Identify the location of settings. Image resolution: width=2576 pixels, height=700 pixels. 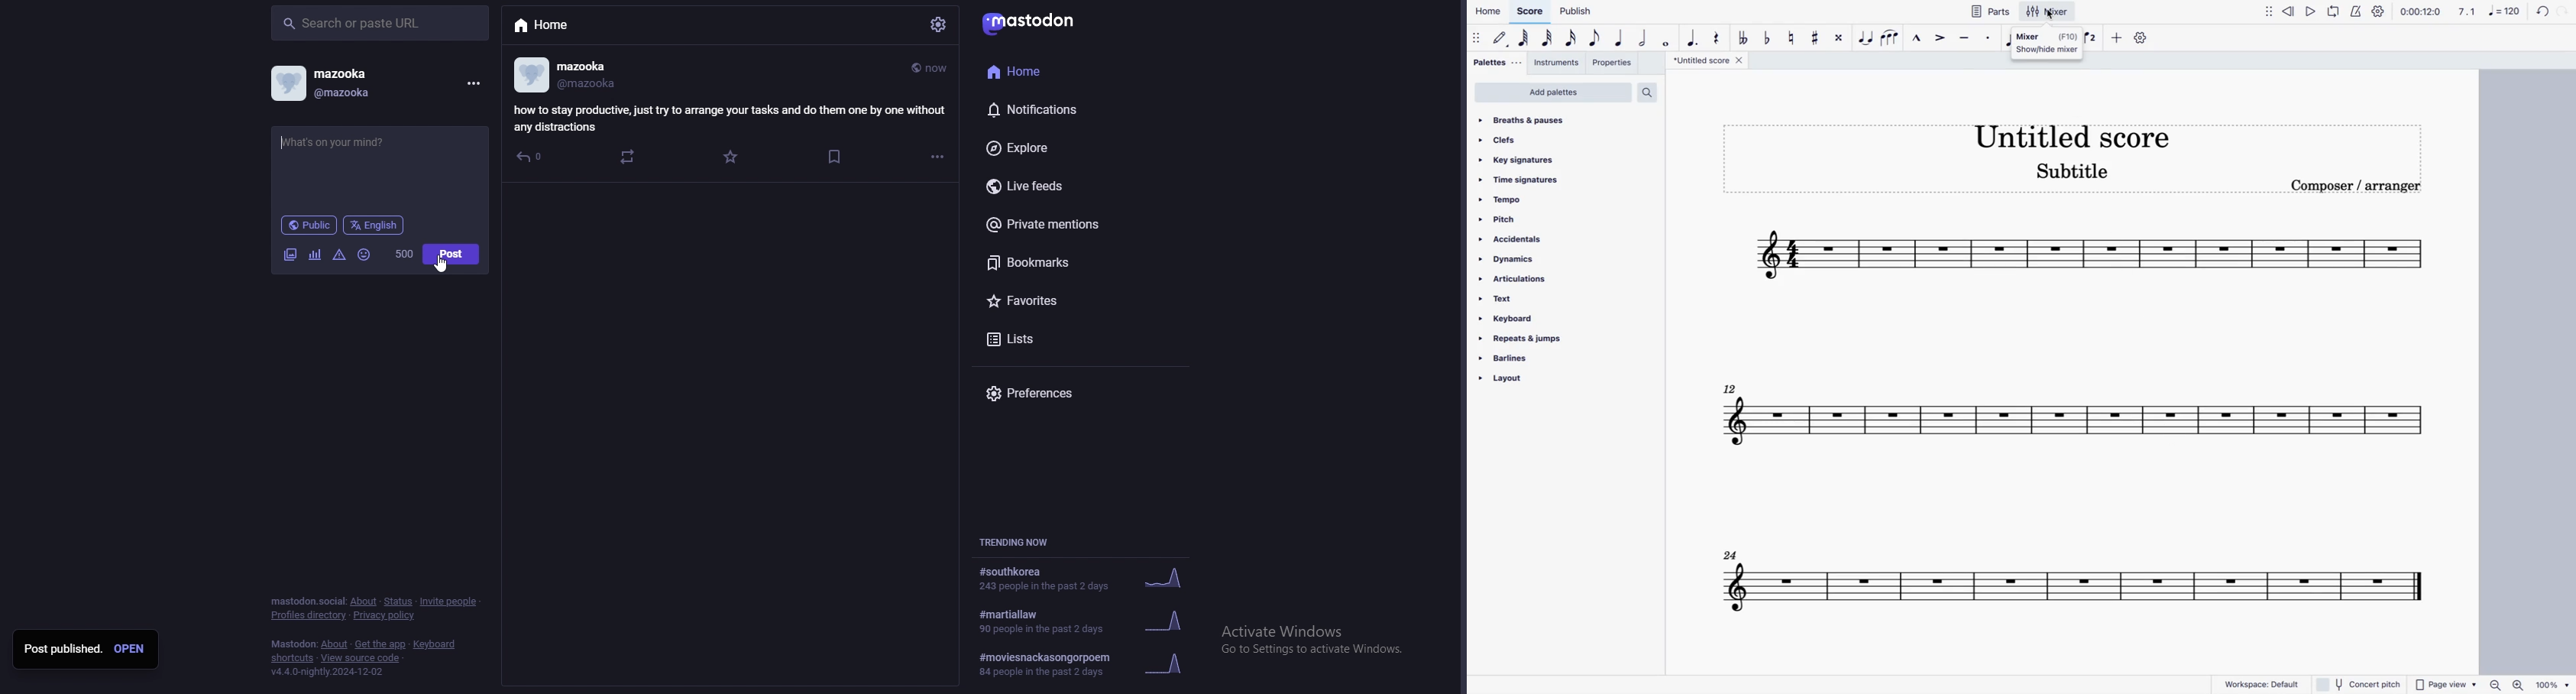
(2378, 11).